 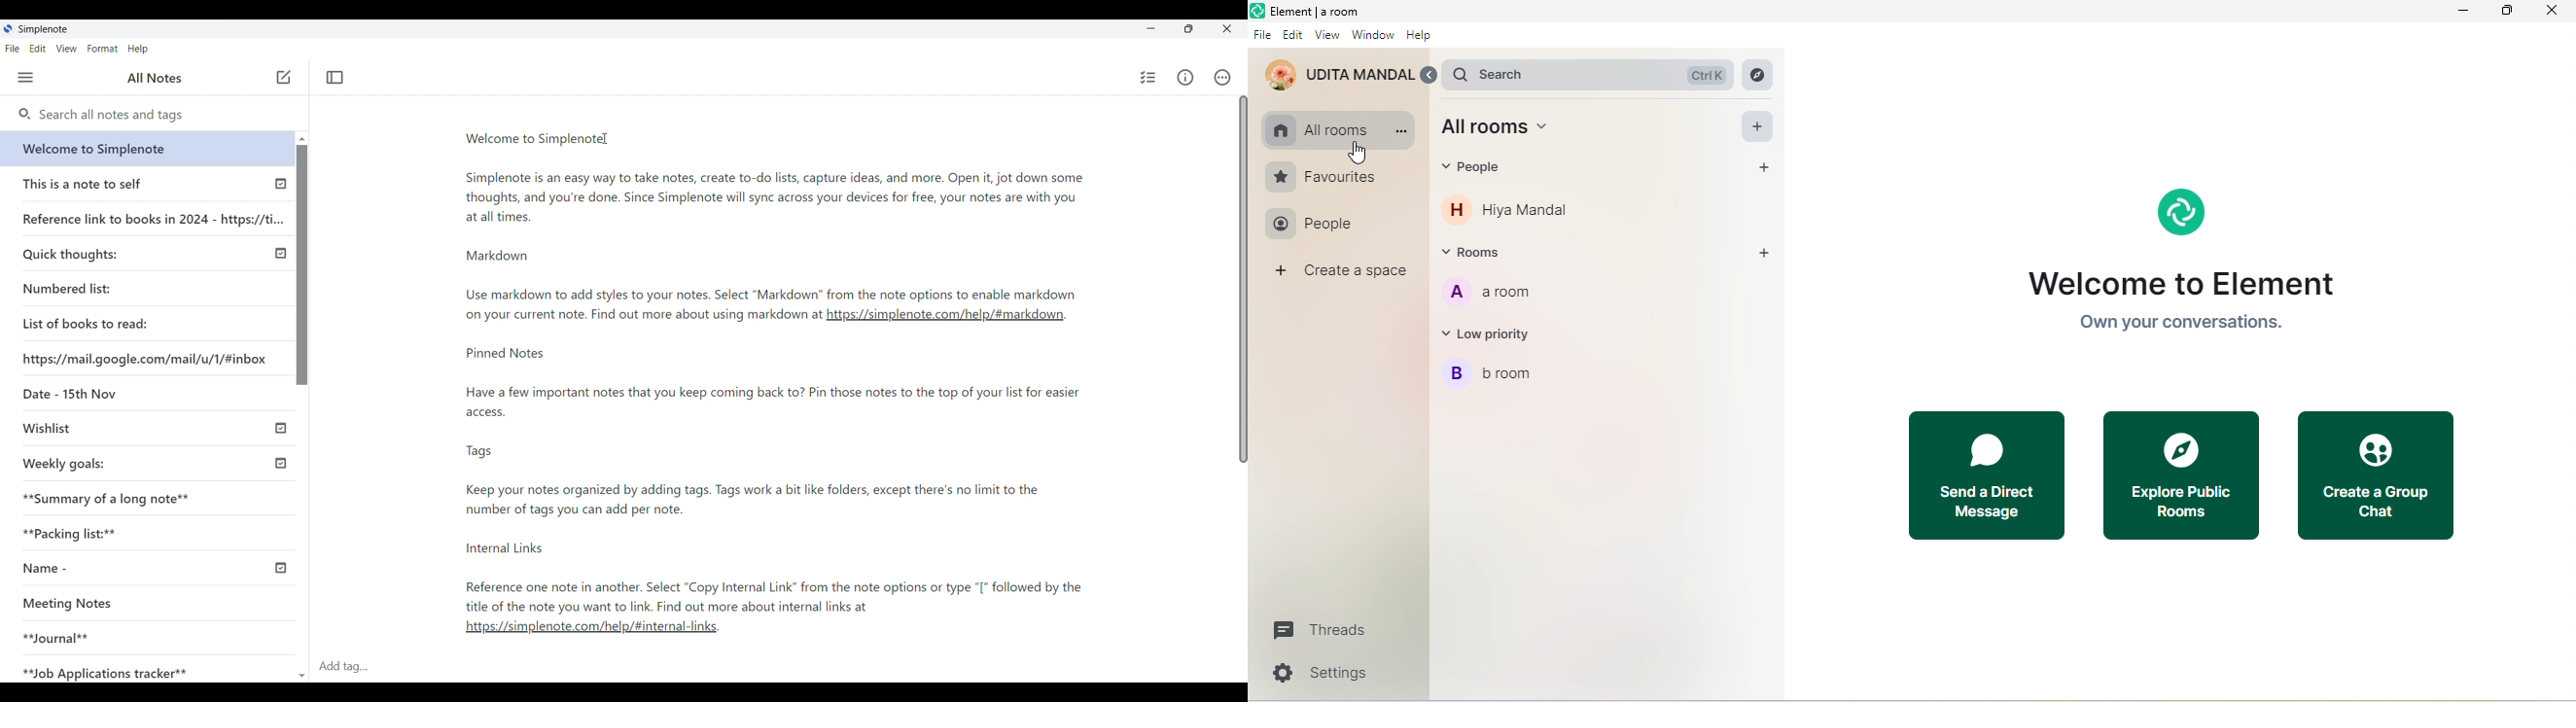 I want to click on All rooms , so click(x=1509, y=128).